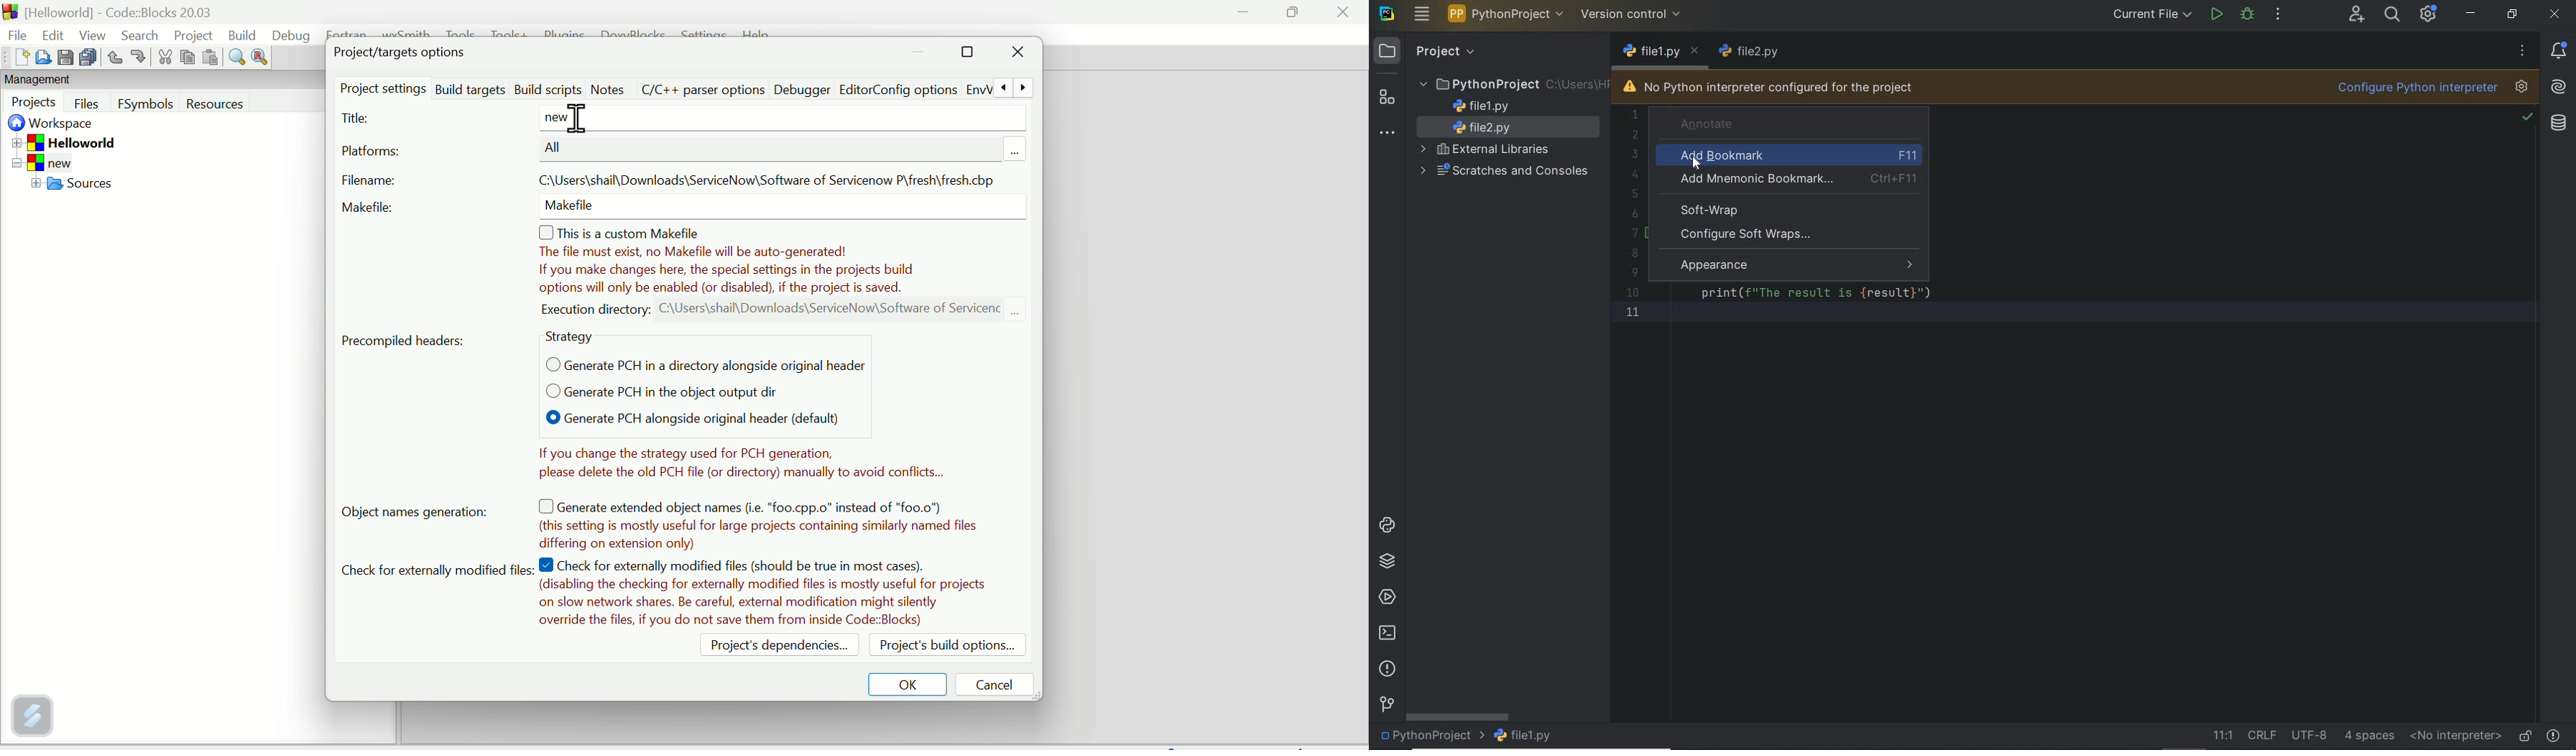 Image resolution: width=2576 pixels, height=756 pixels. What do you see at coordinates (1524, 737) in the screenshot?
I see `file name` at bounding box center [1524, 737].